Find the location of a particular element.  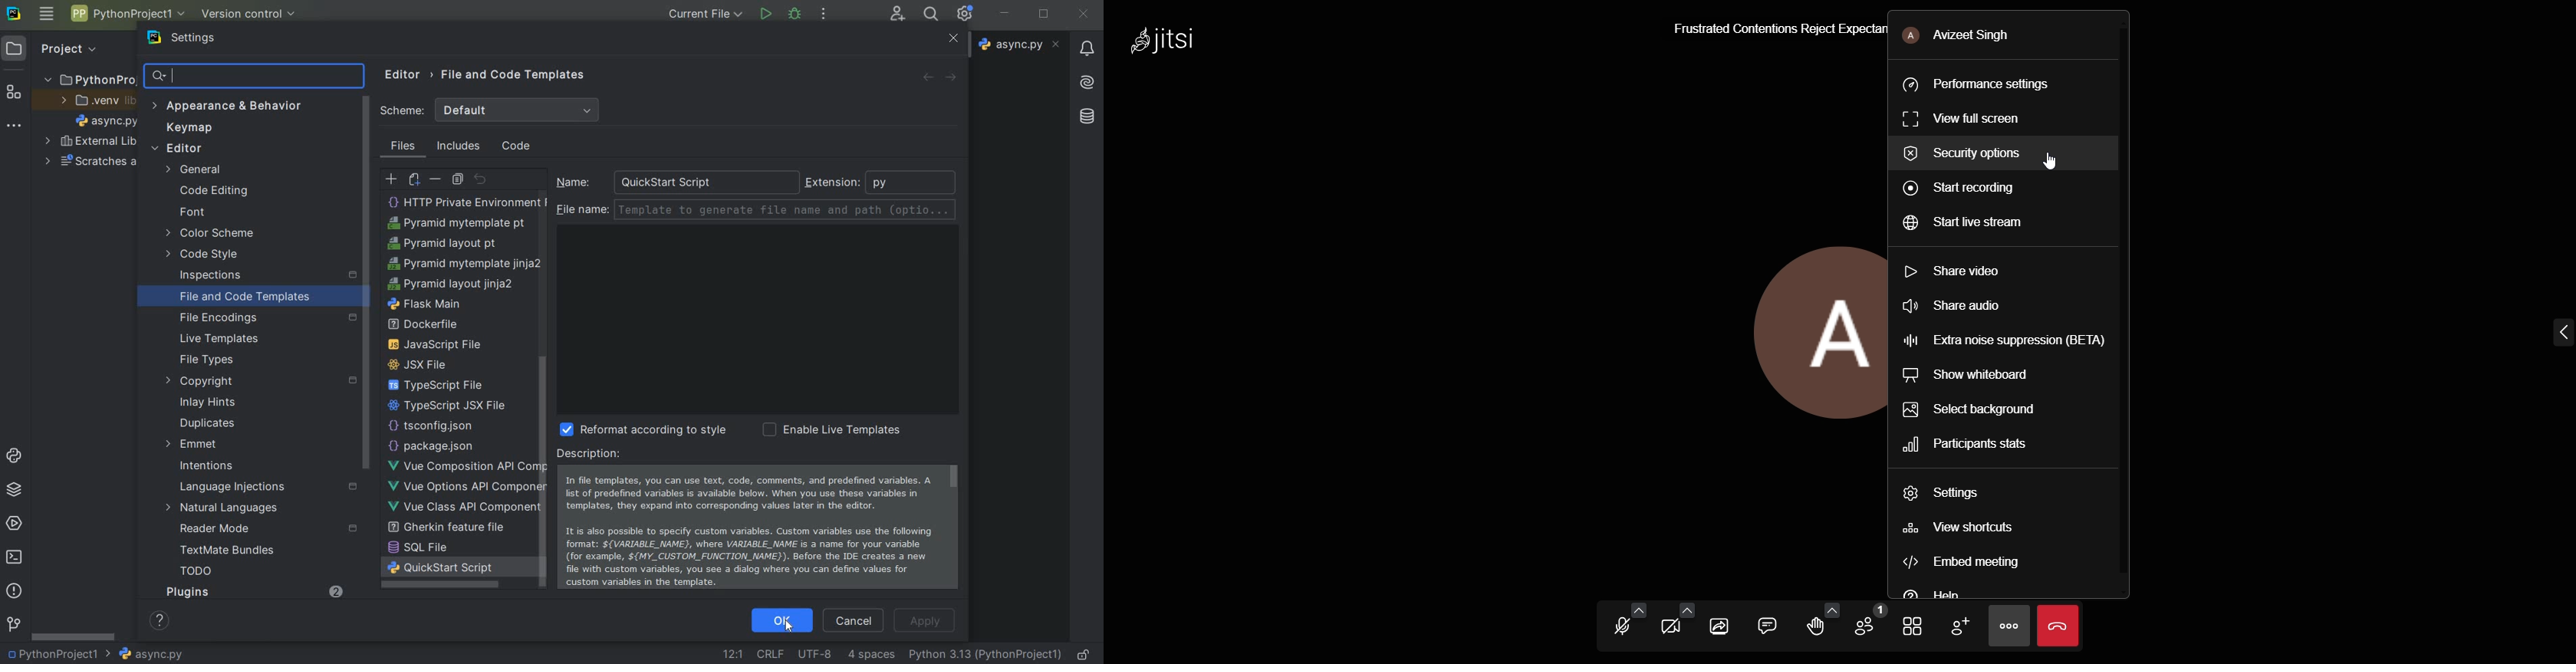

font is located at coordinates (192, 213).